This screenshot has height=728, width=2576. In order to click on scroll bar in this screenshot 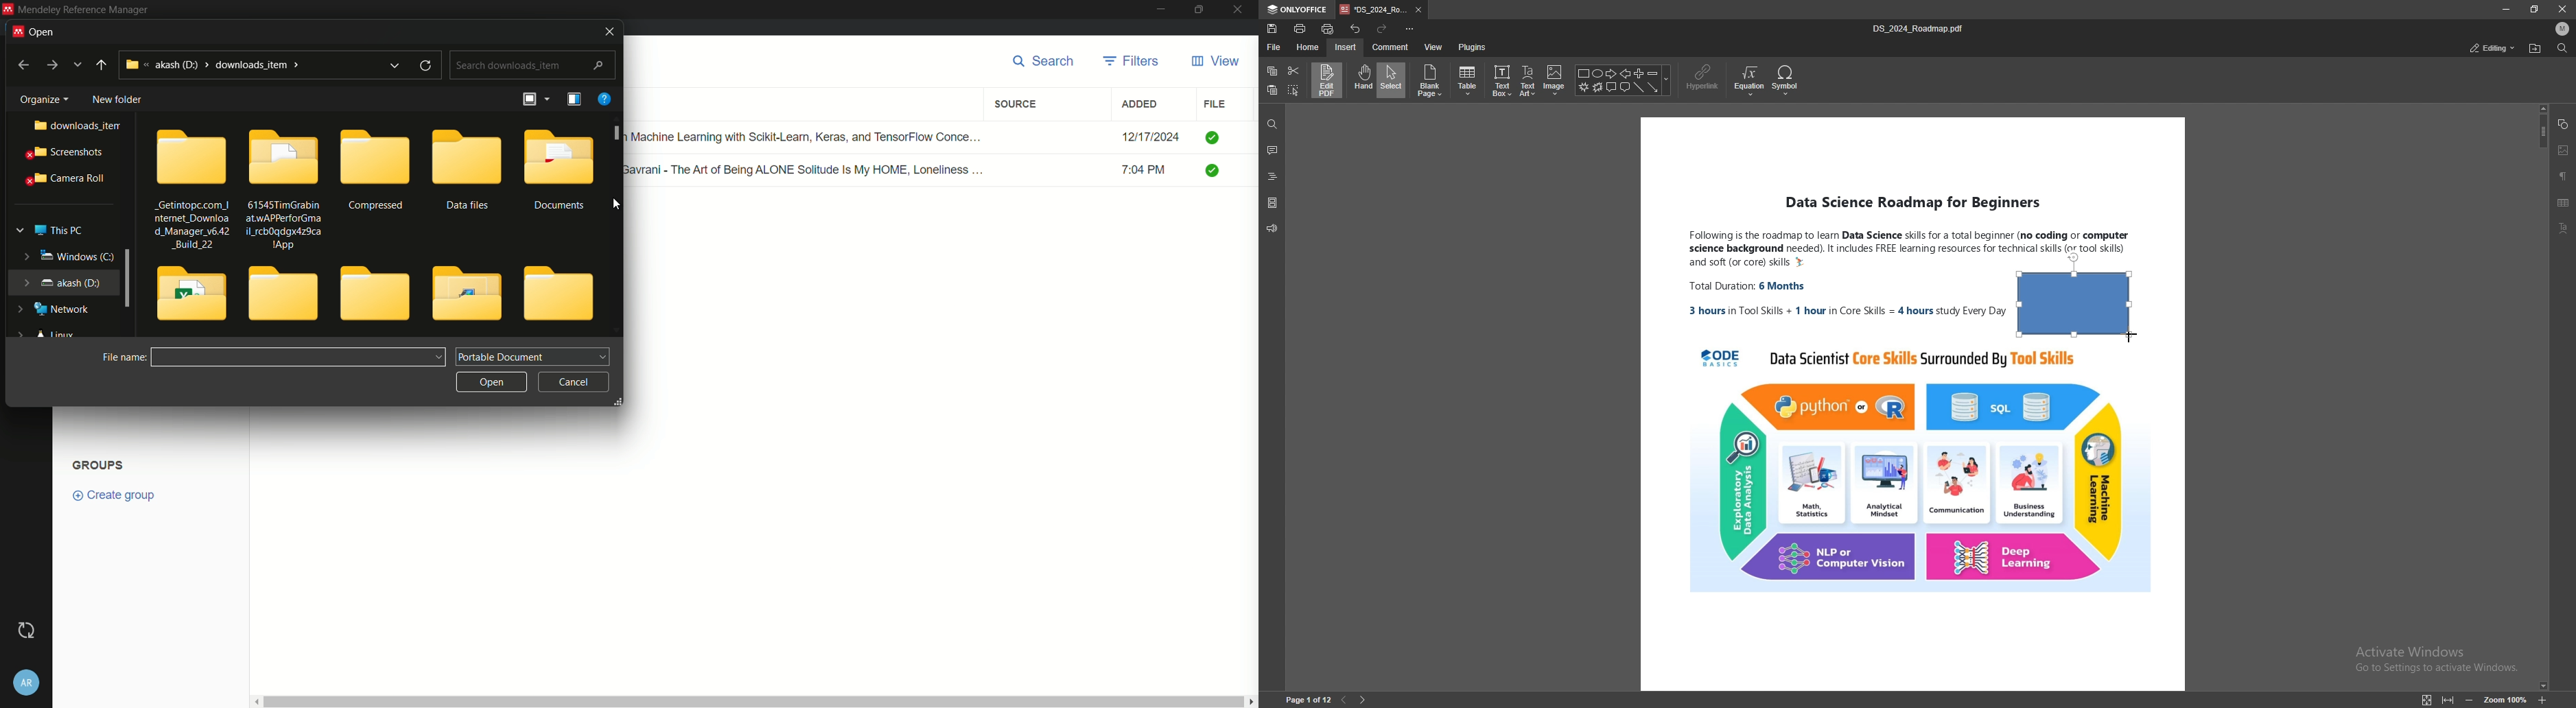, I will do `click(616, 226)`.